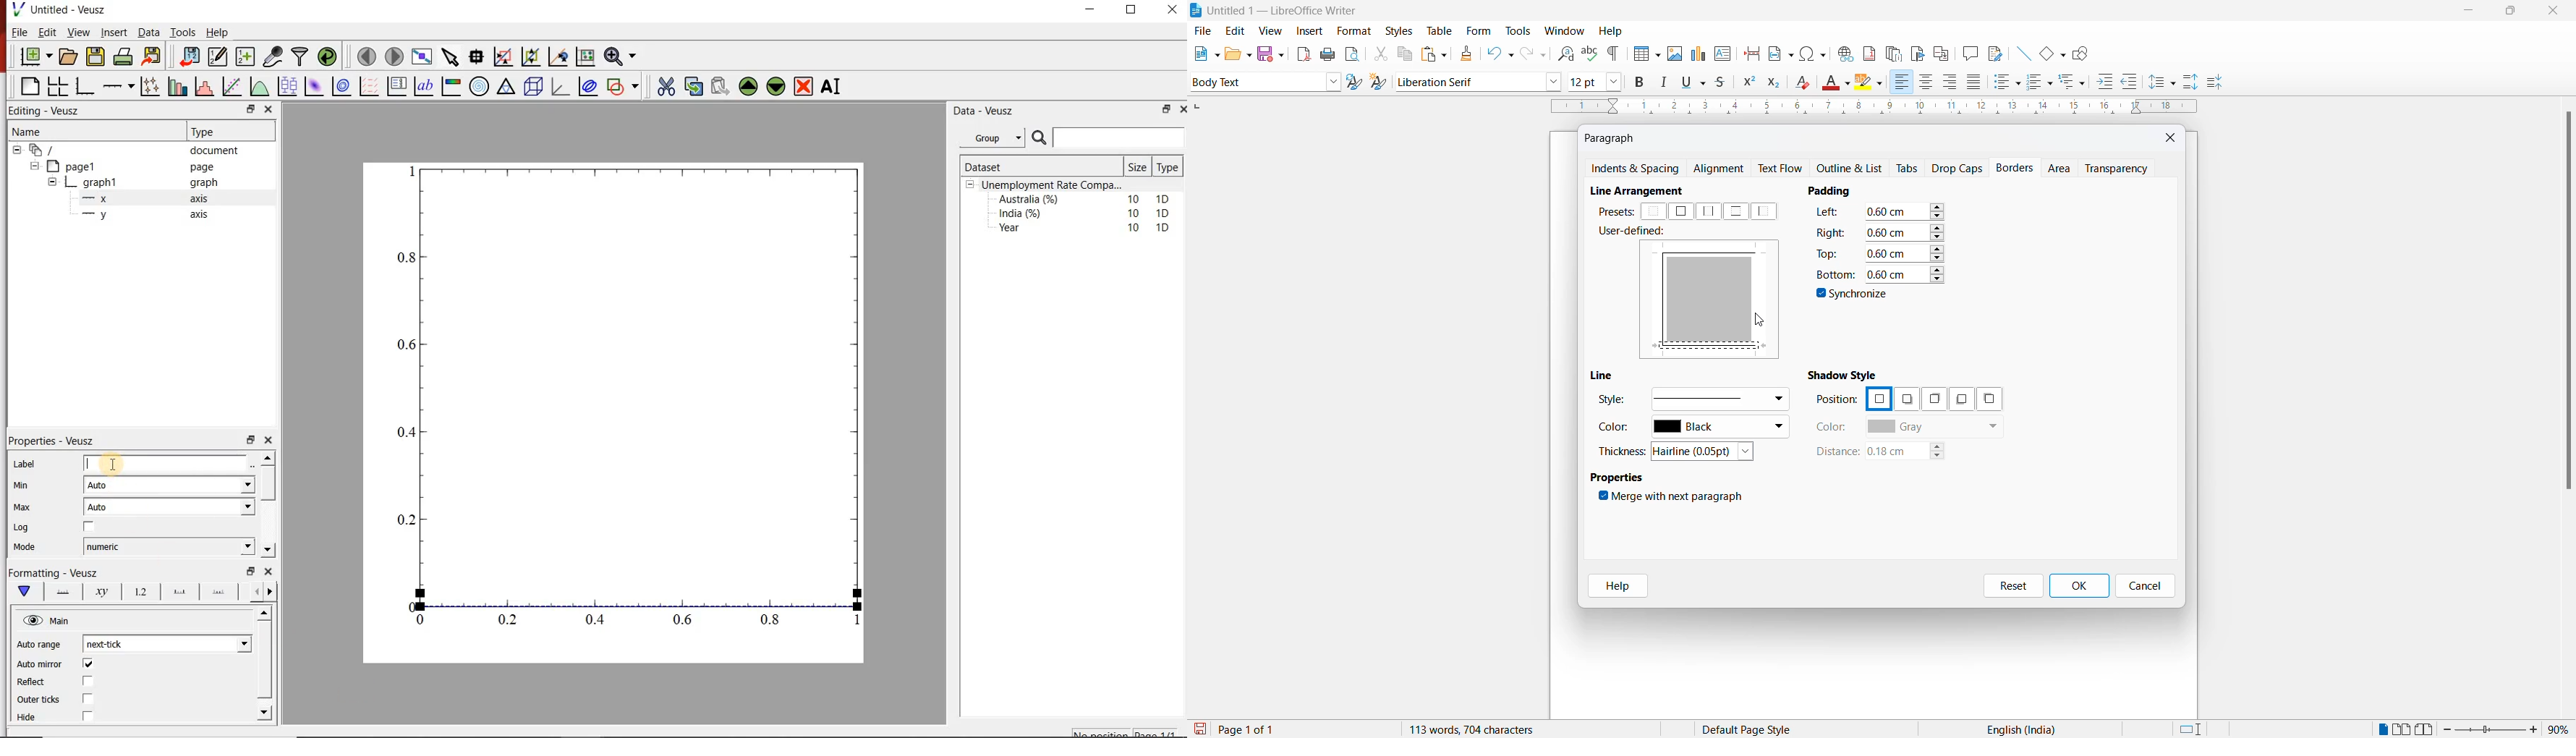 Image resolution: width=2576 pixels, height=756 pixels. I want to click on scaling, so click(1872, 108).